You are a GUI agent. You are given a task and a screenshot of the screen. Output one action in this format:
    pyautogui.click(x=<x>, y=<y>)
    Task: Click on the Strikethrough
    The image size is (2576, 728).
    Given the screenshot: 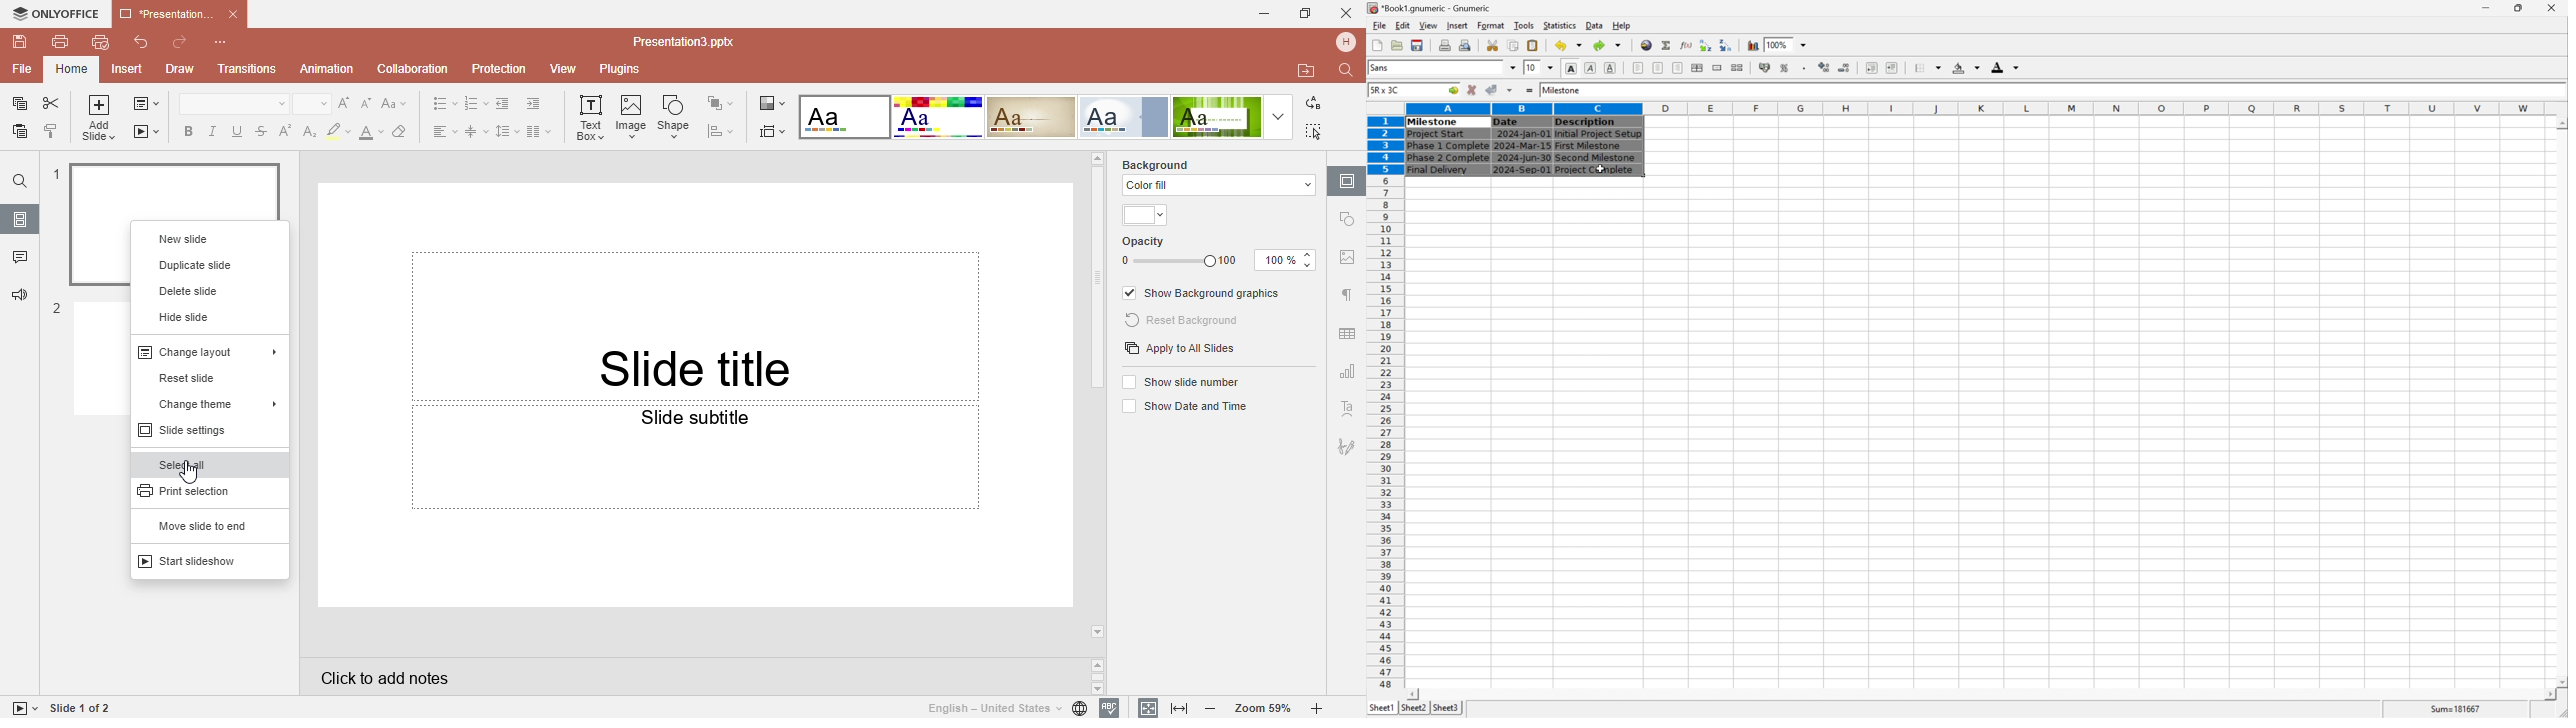 What is the action you would take?
    pyautogui.click(x=261, y=130)
    